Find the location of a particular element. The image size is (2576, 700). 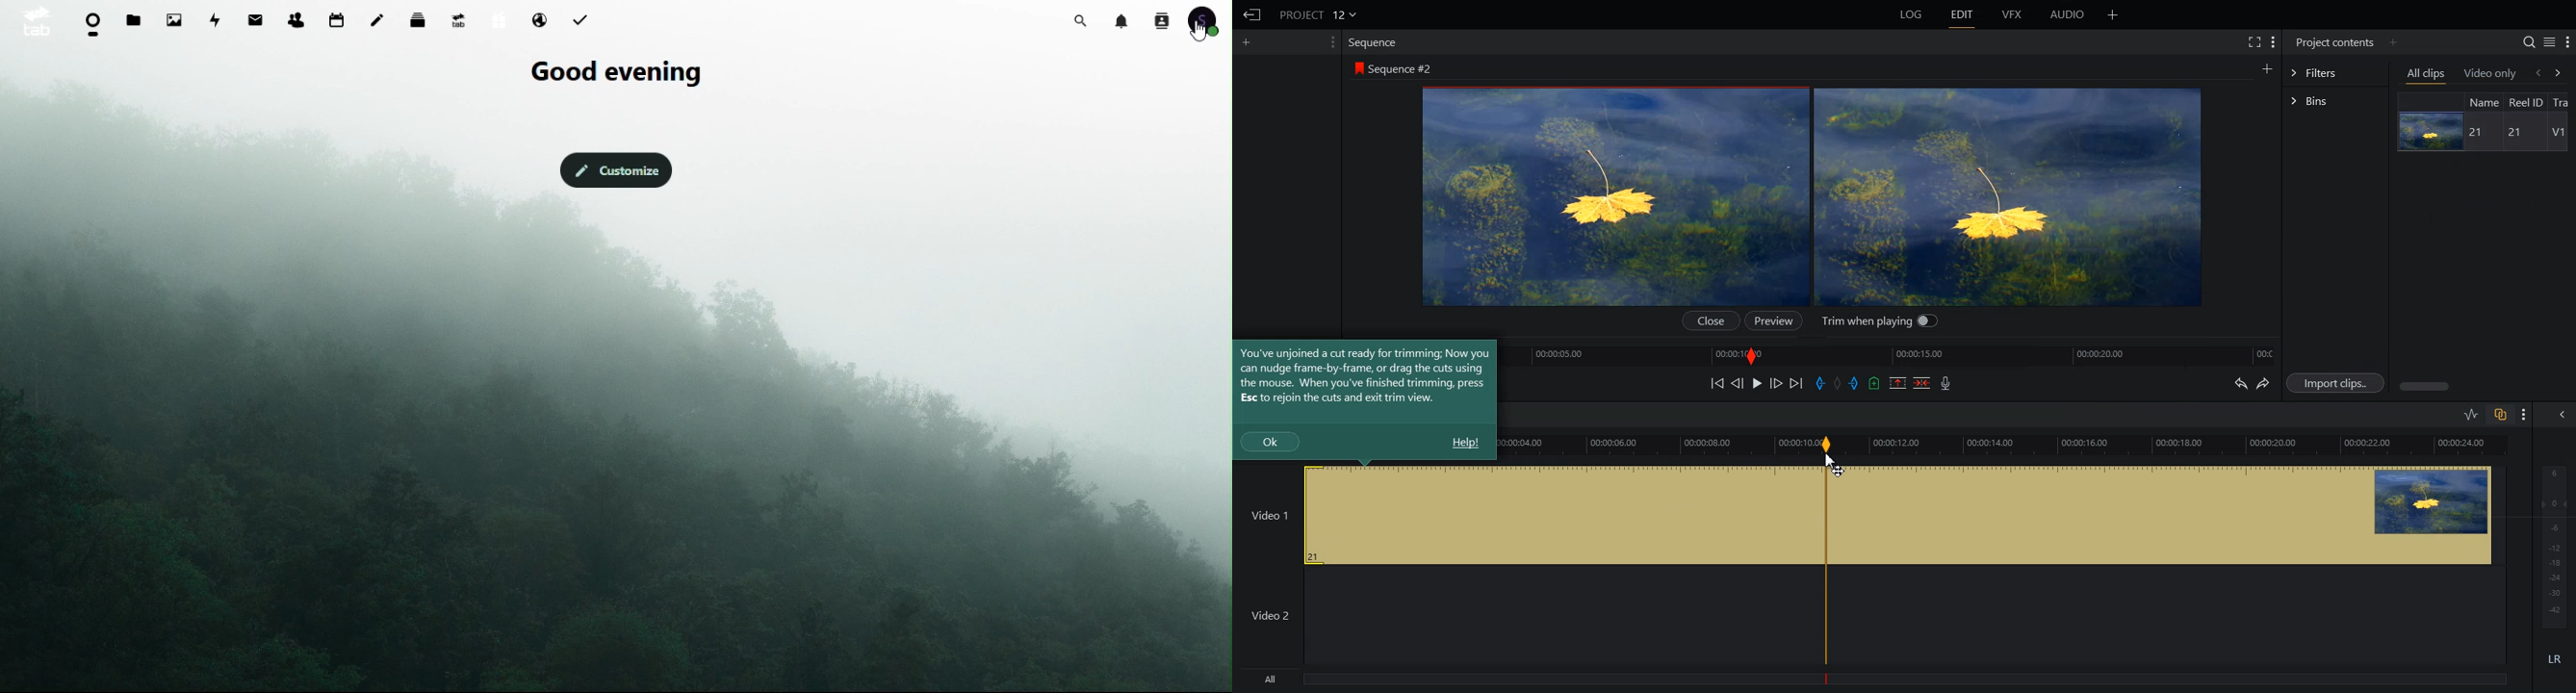

playhead is located at coordinates (1827, 560).